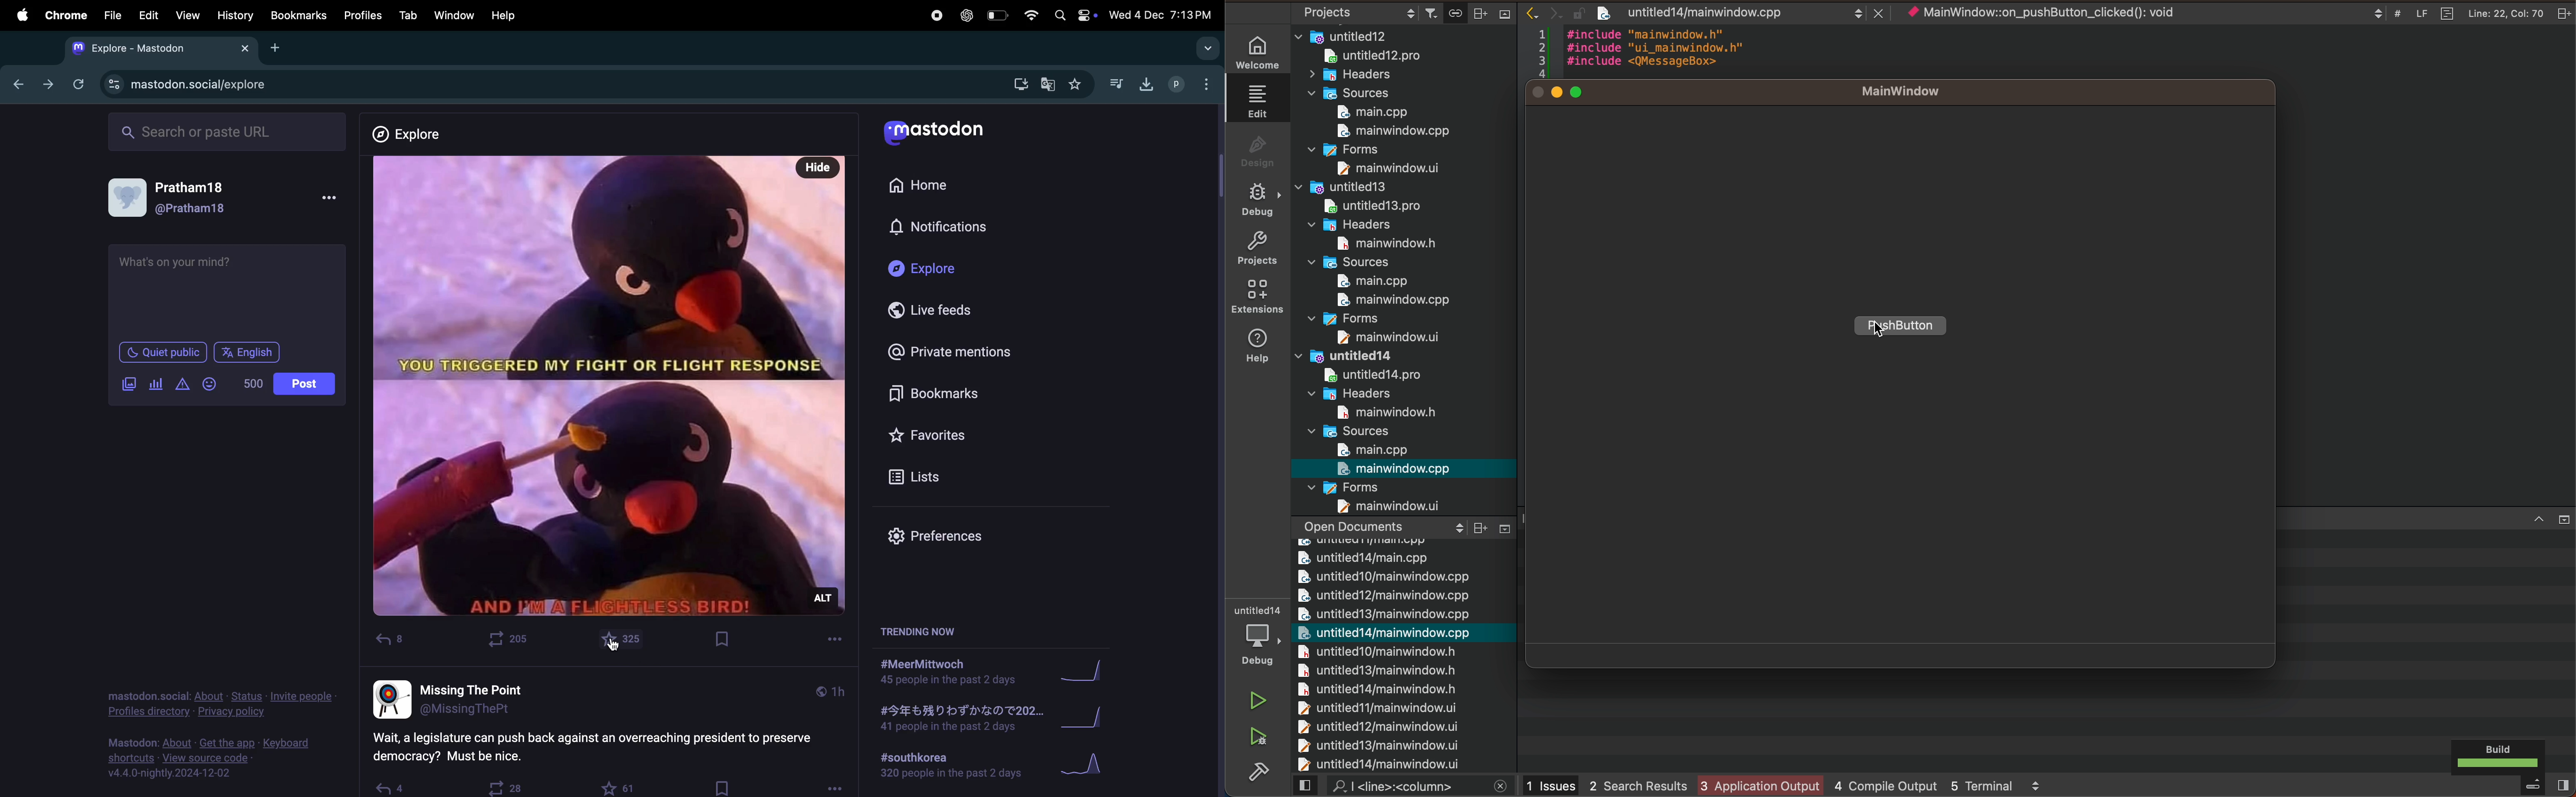 The width and height of the screenshot is (2576, 812). I want to click on apple widgets, so click(1071, 14).